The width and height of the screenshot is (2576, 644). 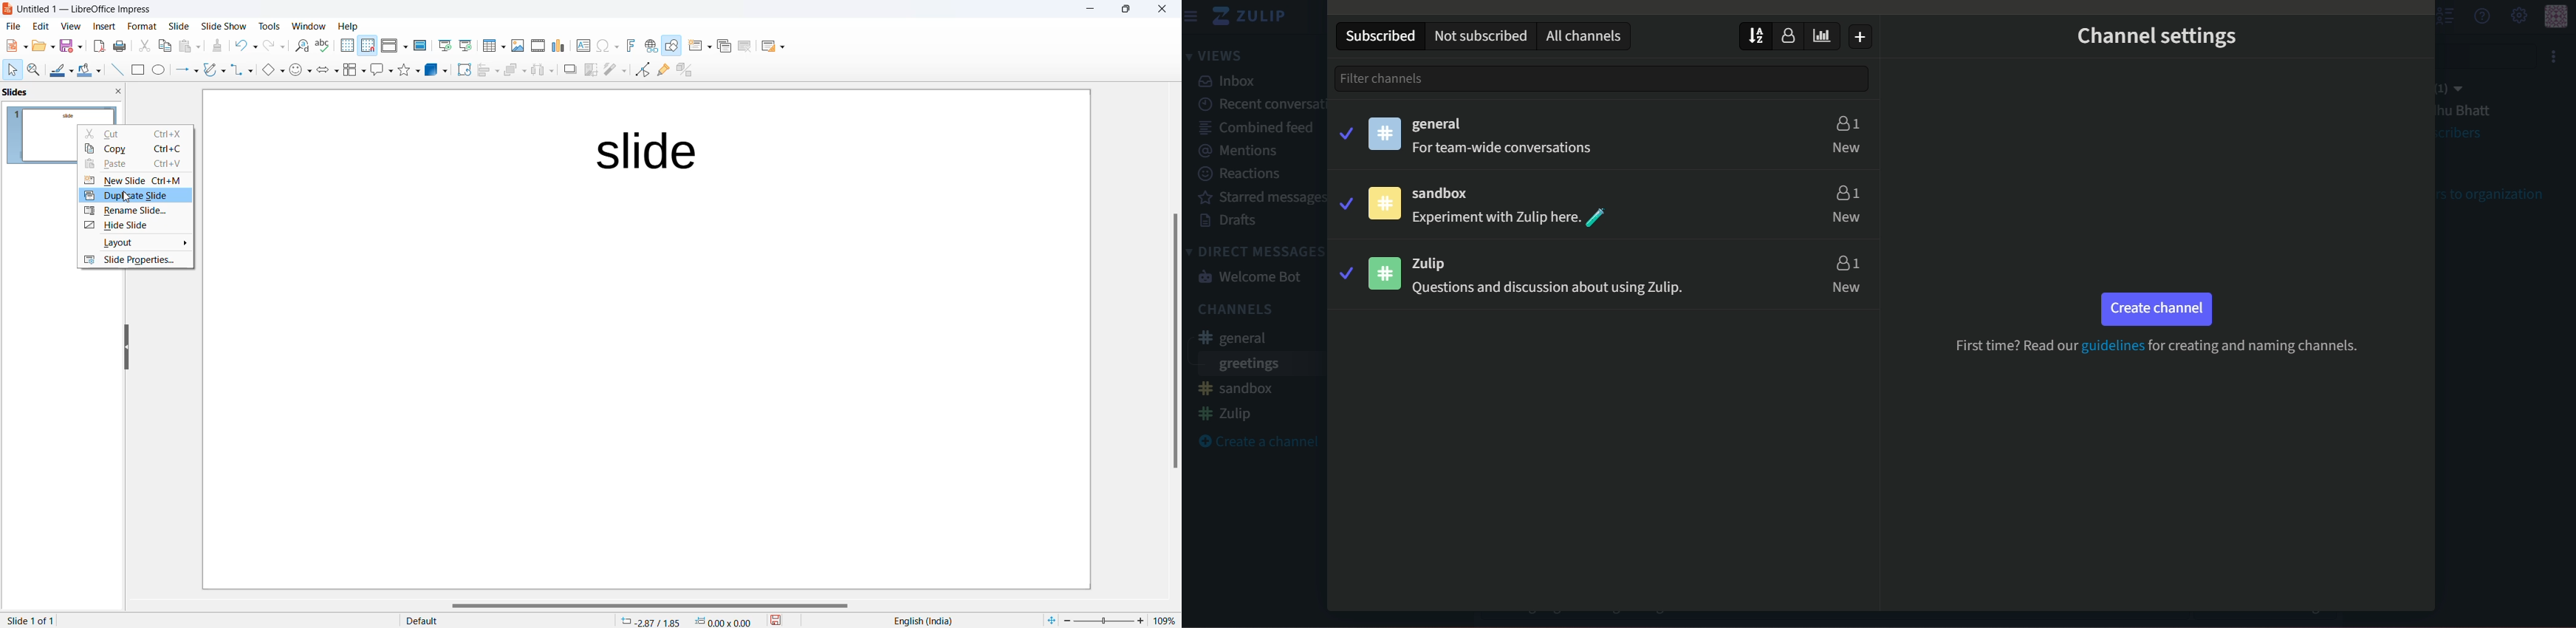 I want to click on Slide show, so click(x=223, y=25).